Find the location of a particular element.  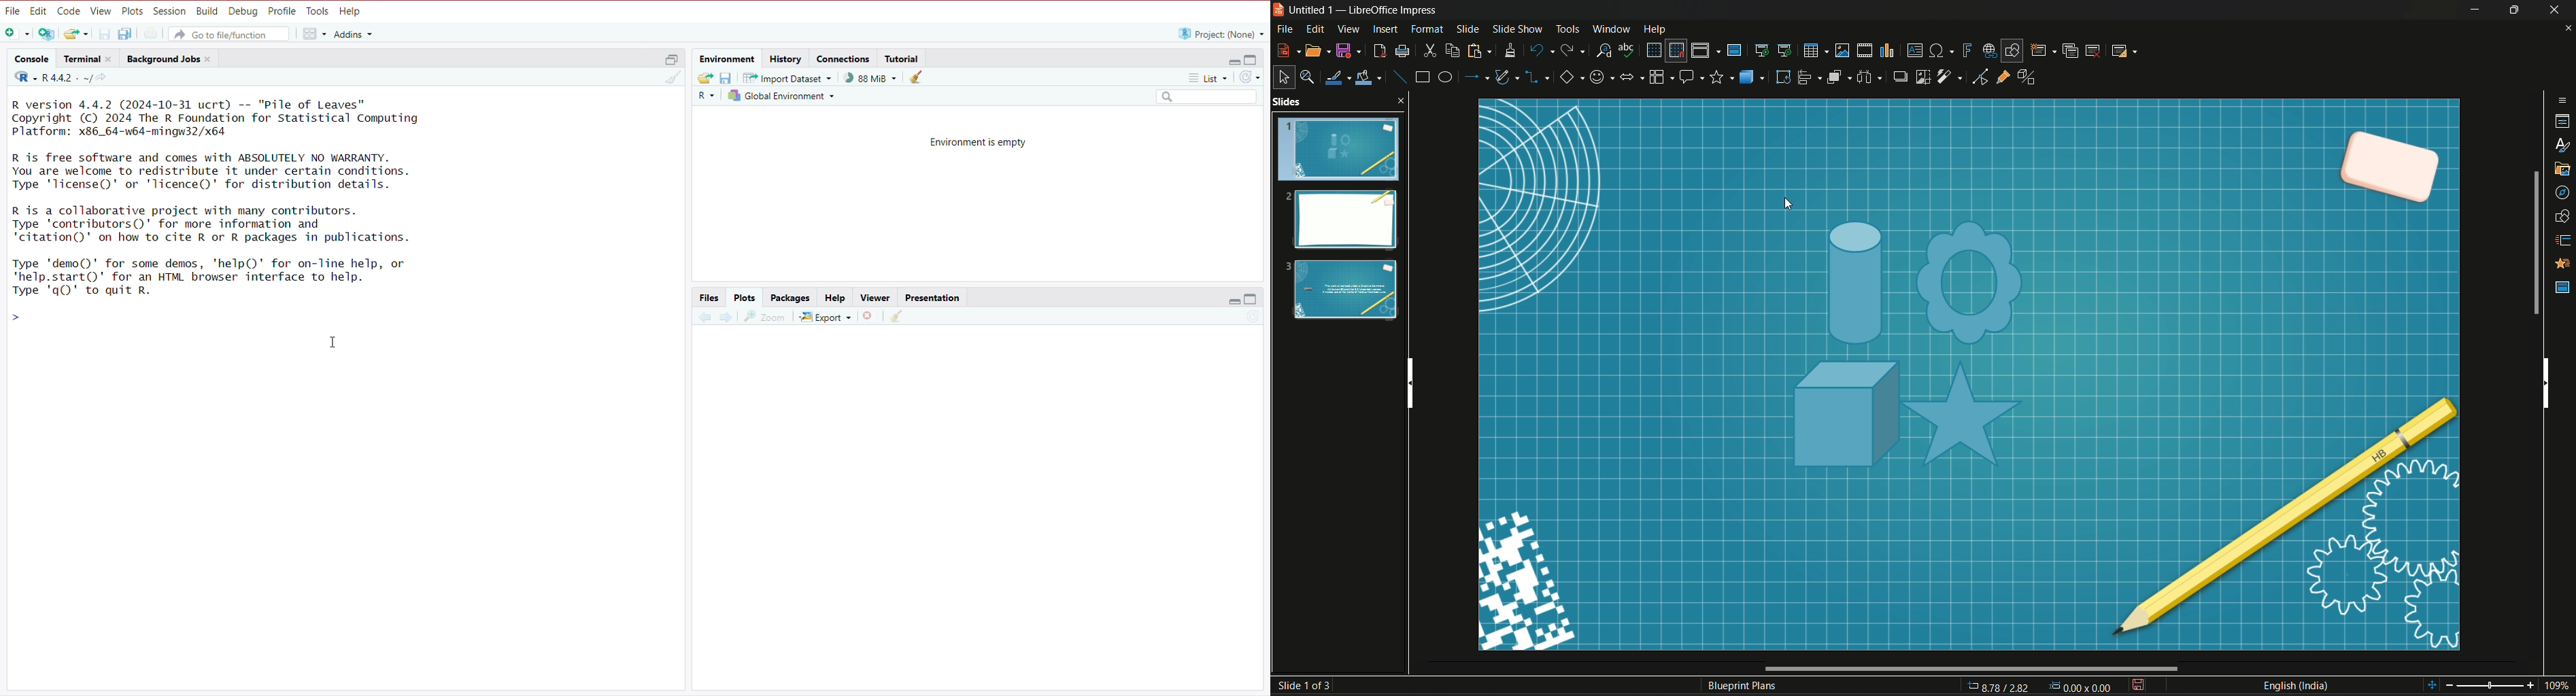

connectors is located at coordinates (1538, 78).